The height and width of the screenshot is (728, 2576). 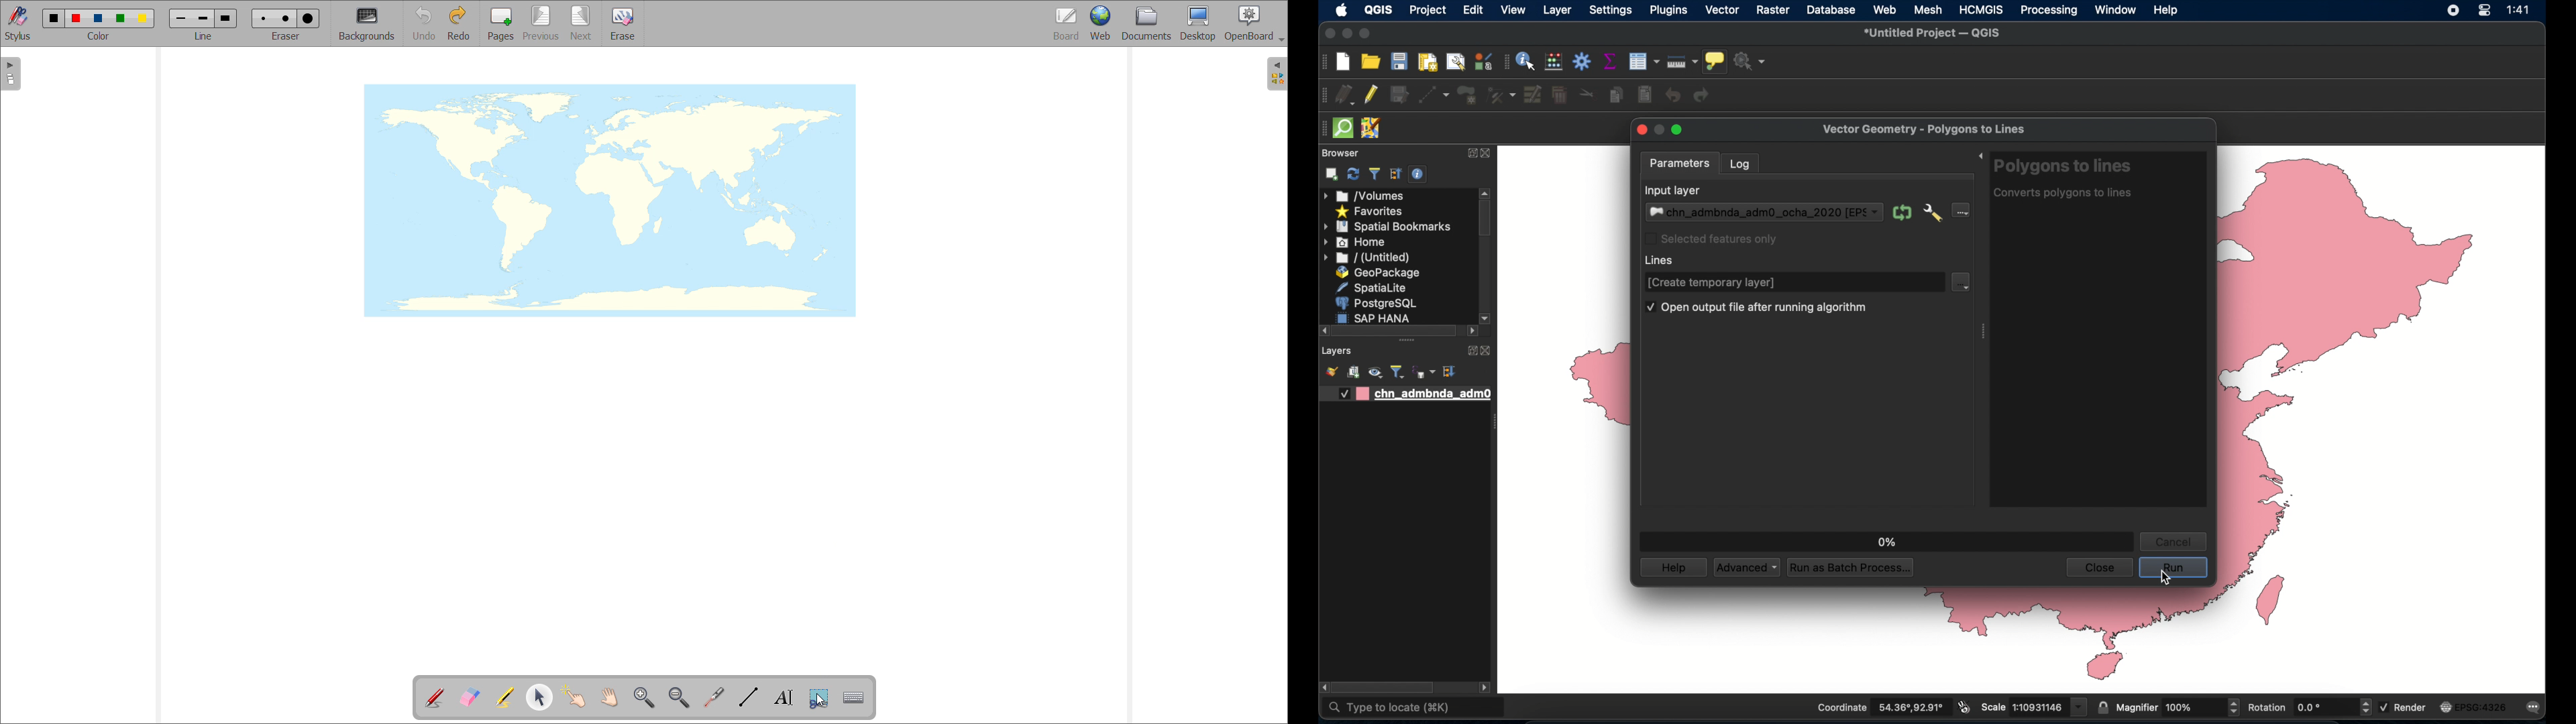 What do you see at coordinates (1254, 22) in the screenshot?
I see `openboard settings` at bounding box center [1254, 22].